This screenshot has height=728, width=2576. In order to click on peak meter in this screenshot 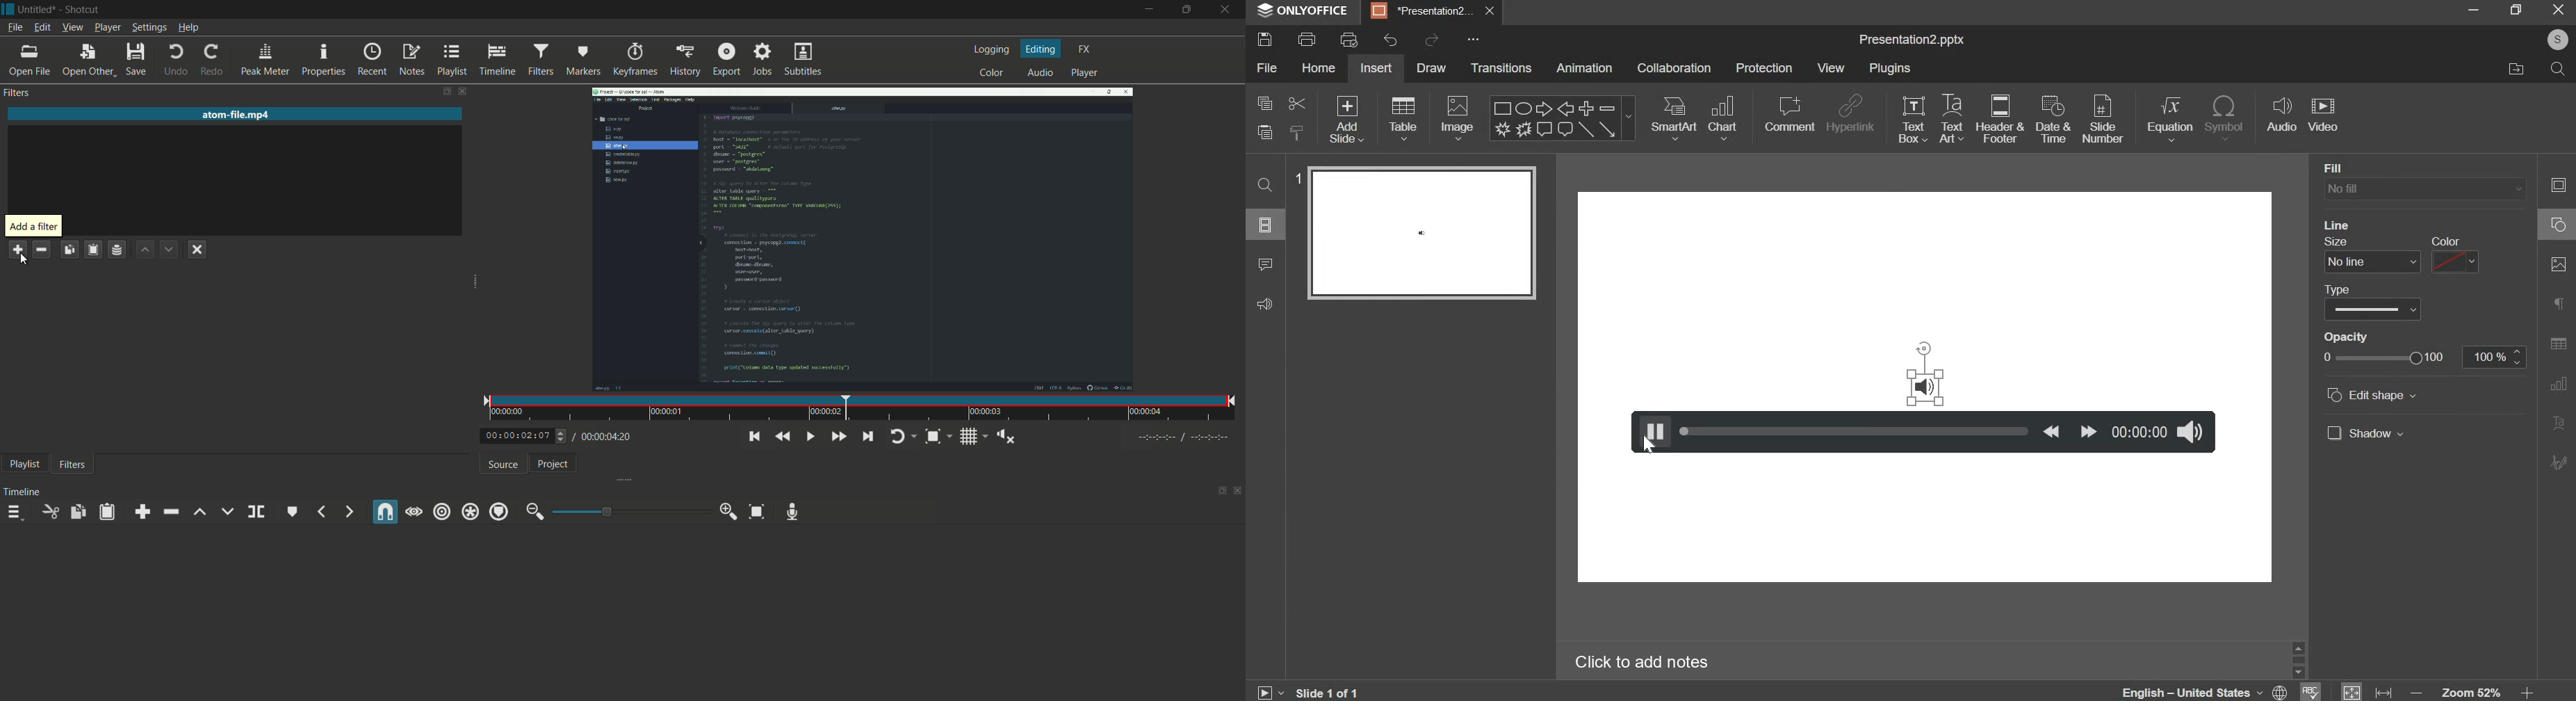, I will do `click(264, 60)`.